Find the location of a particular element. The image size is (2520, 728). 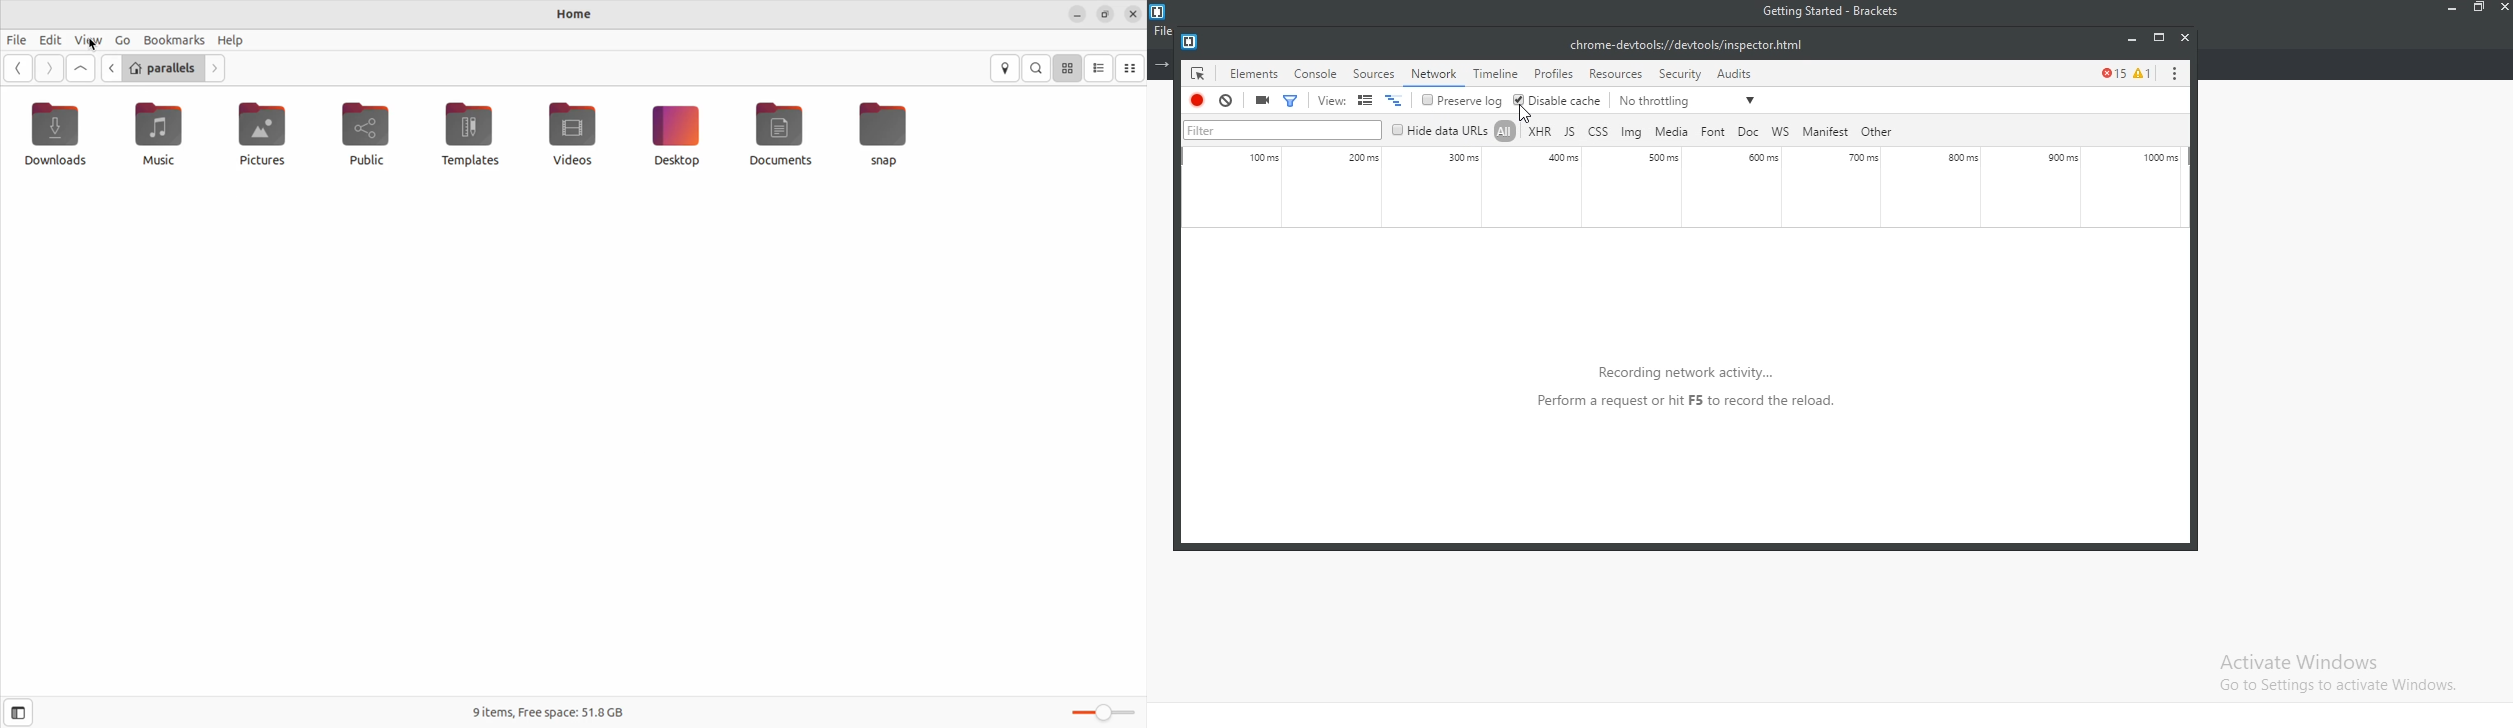

recording network activity is located at coordinates (1667, 408).